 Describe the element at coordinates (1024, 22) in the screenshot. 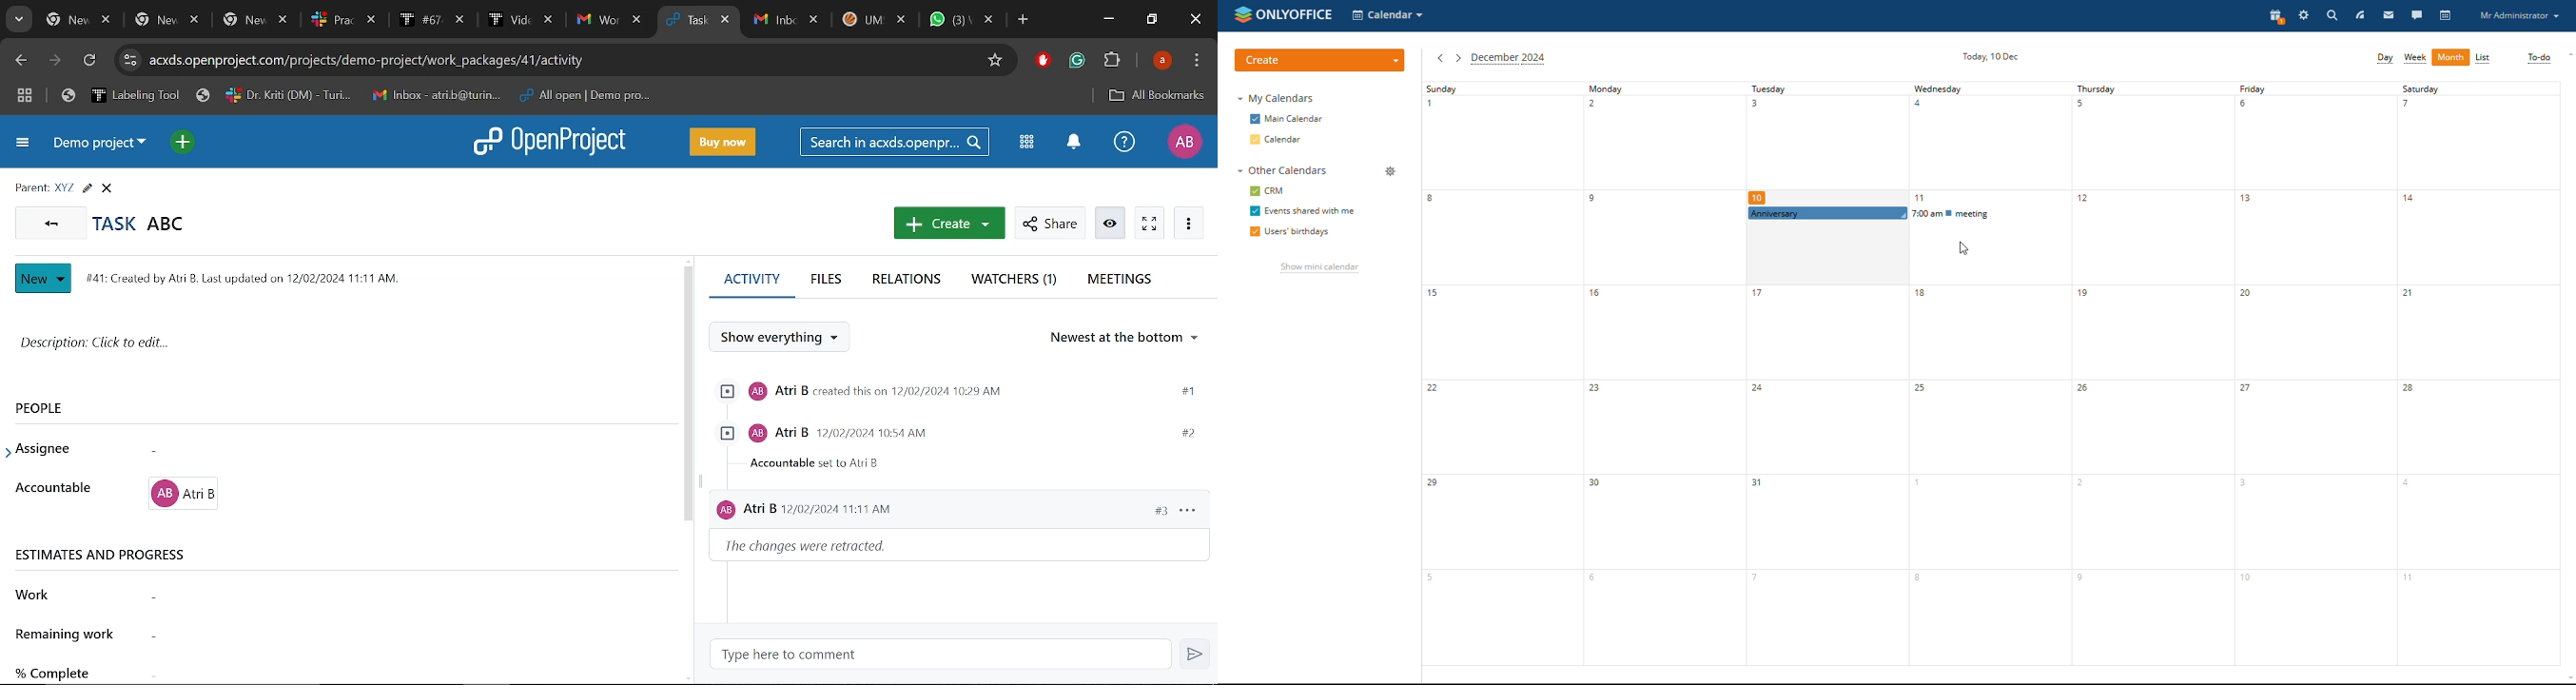

I see `Add new tab` at that location.